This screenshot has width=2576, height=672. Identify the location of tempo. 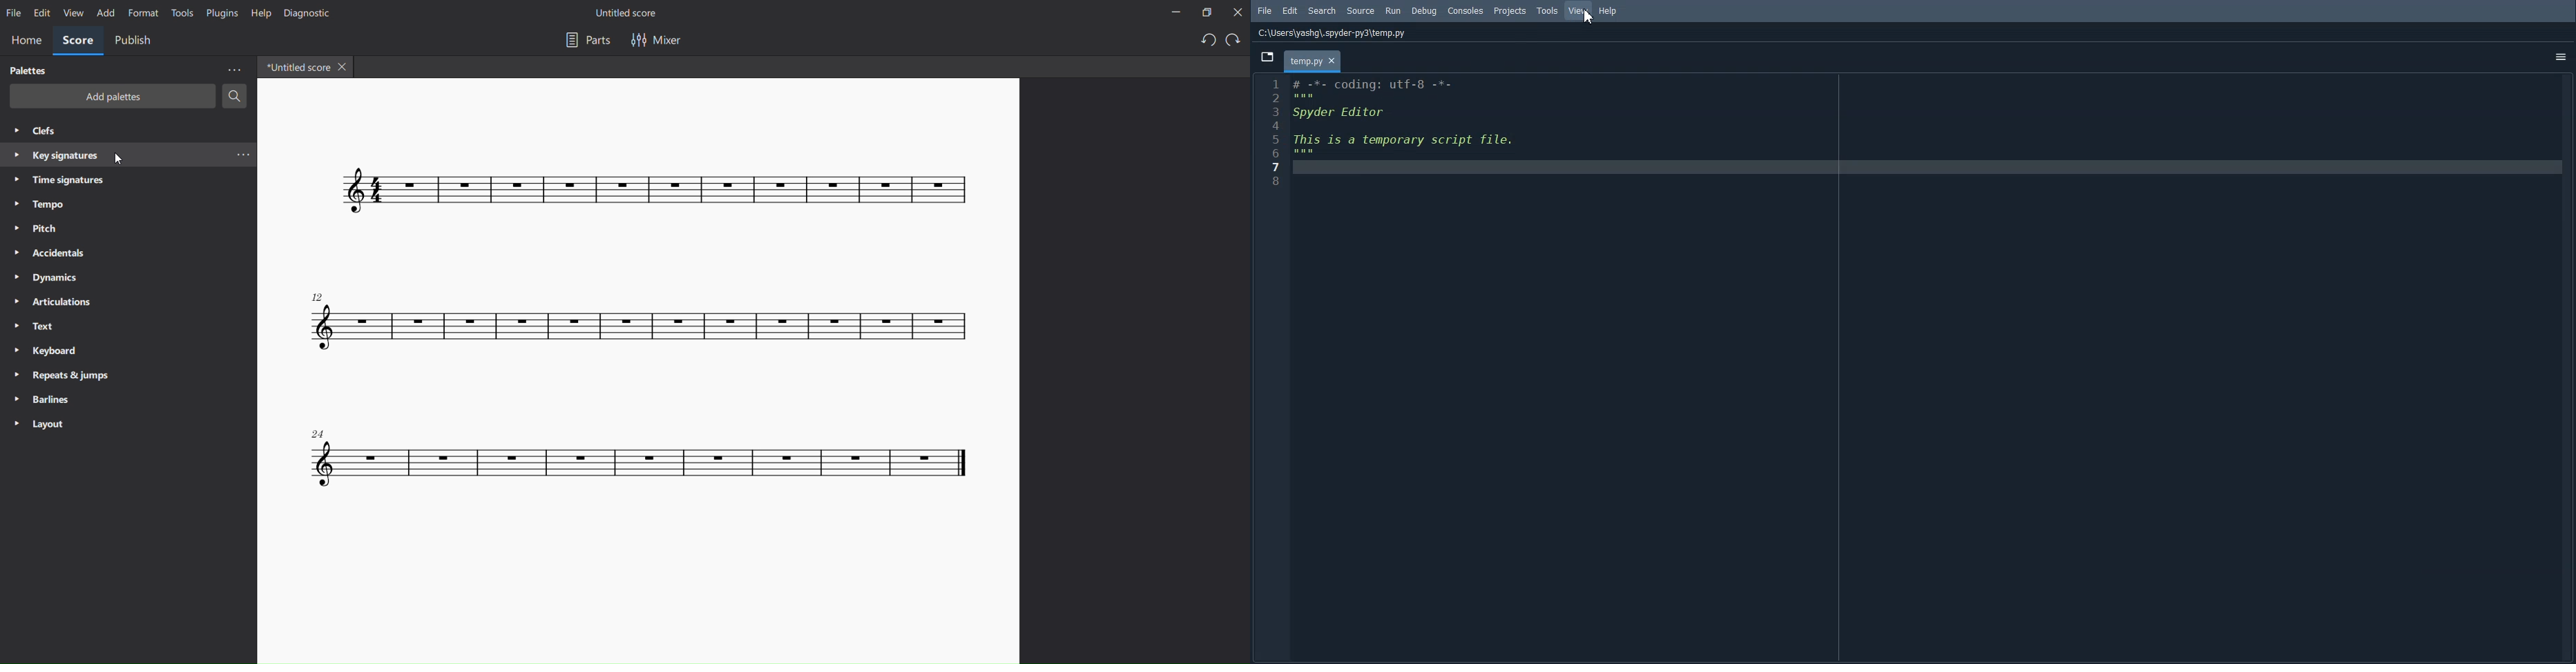
(37, 202).